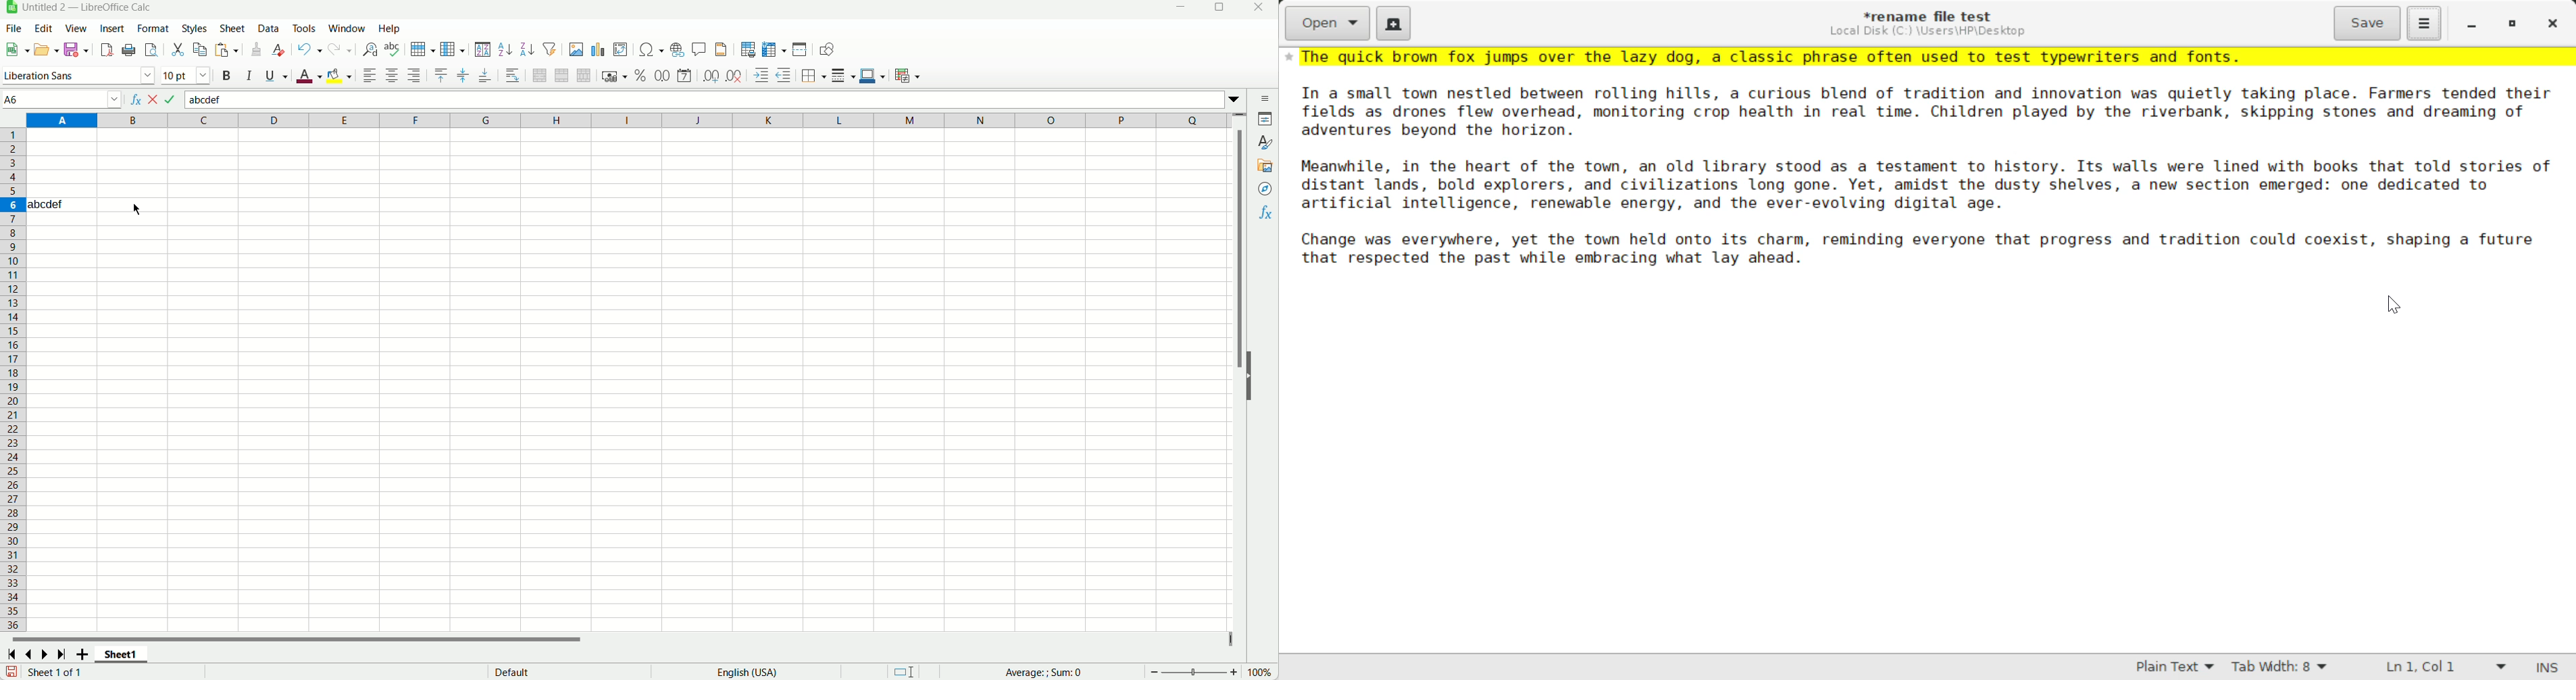  What do you see at coordinates (389, 28) in the screenshot?
I see `help` at bounding box center [389, 28].